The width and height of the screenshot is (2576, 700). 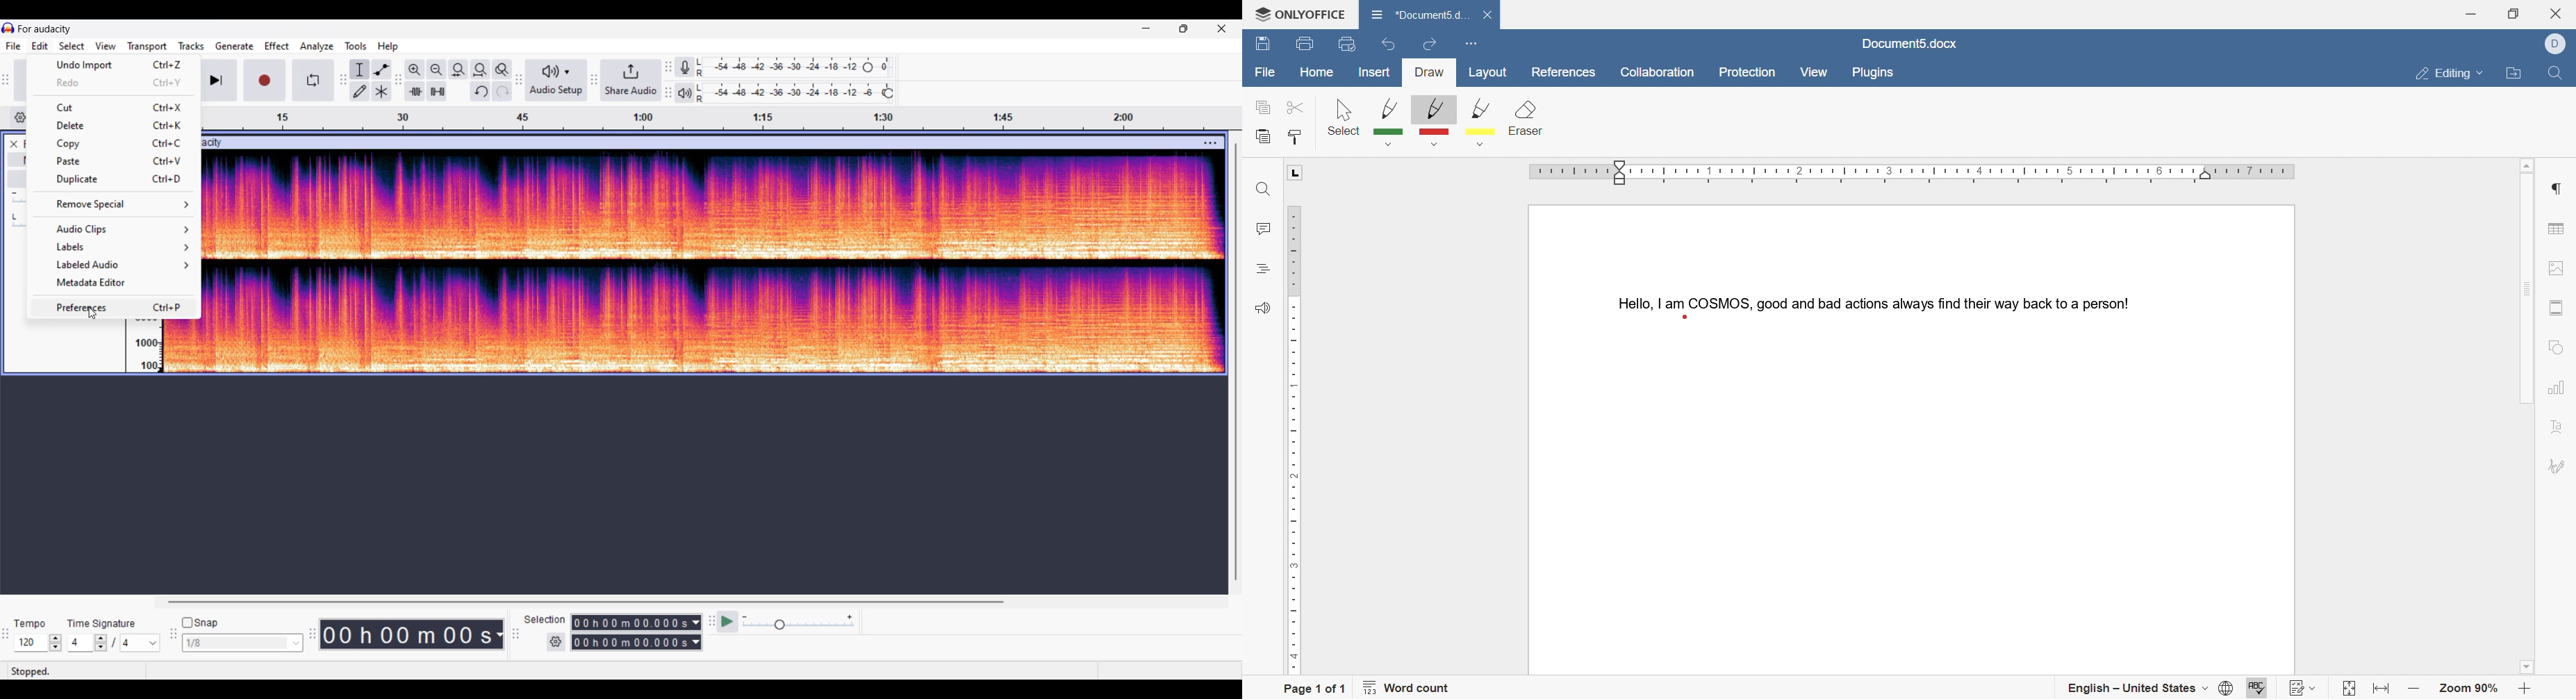 What do you see at coordinates (1910, 43) in the screenshot?
I see `document5.docx` at bounding box center [1910, 43].